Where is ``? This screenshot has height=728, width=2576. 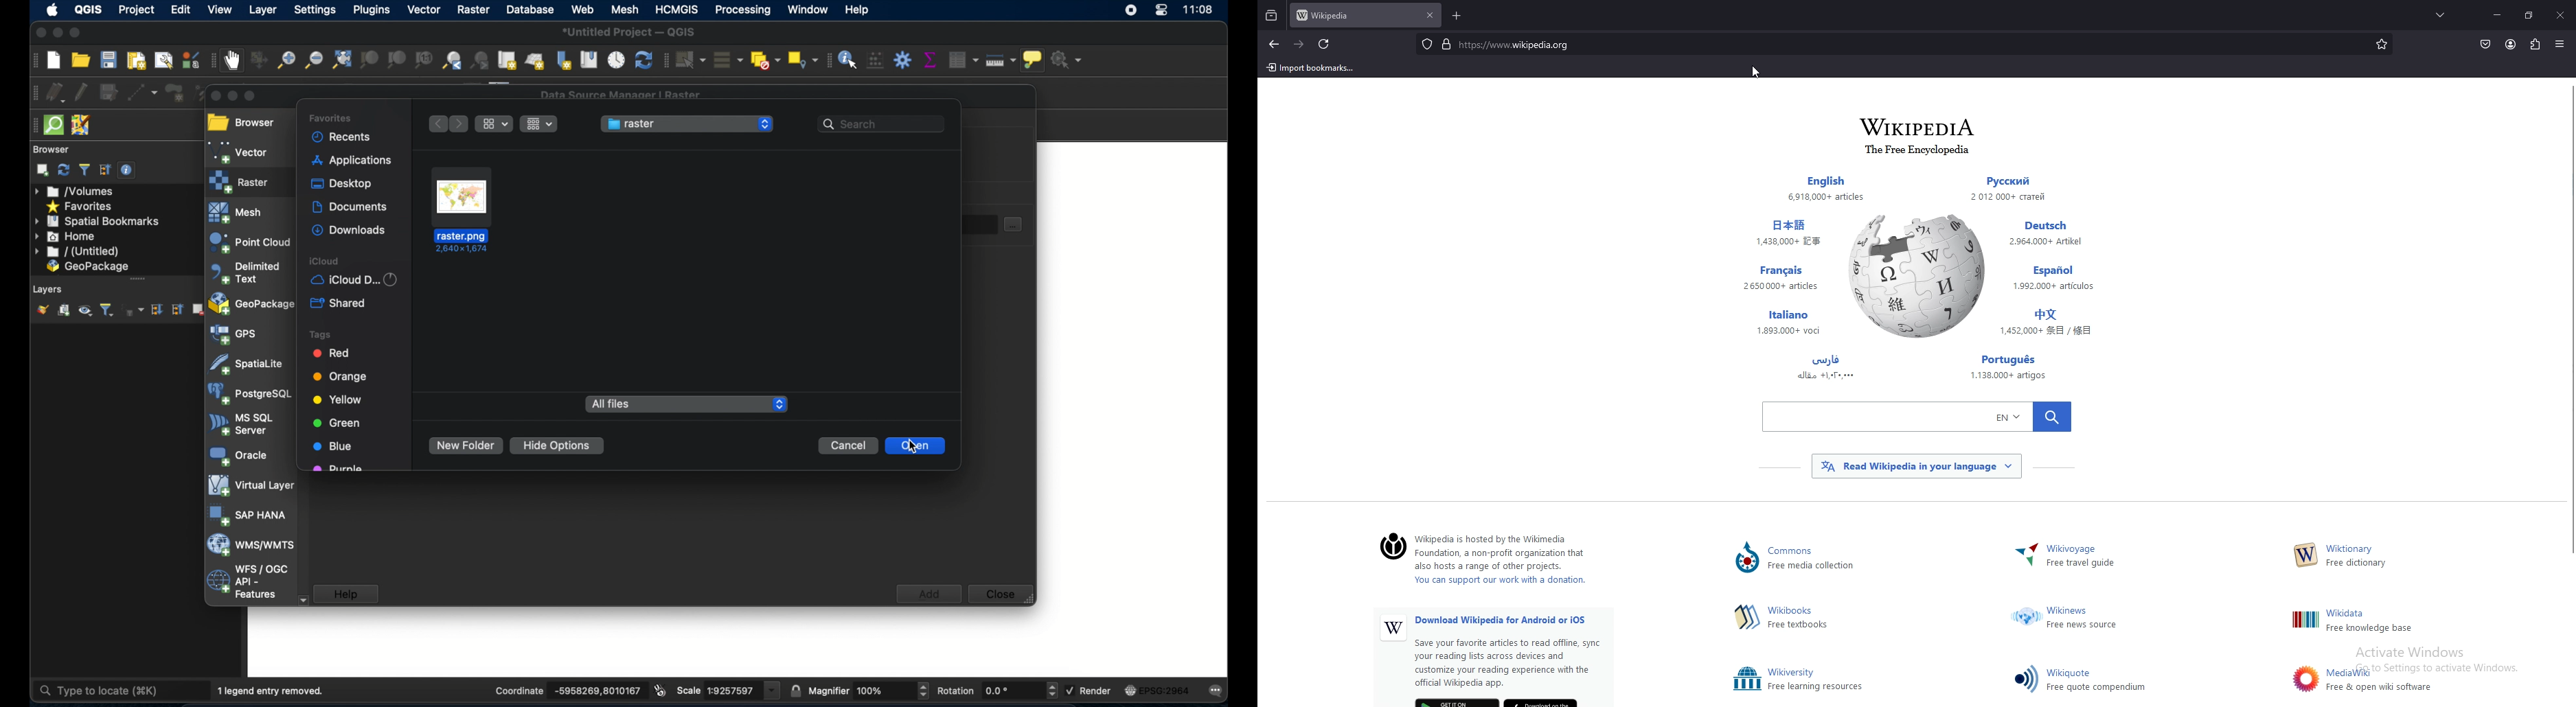
 is located at coordinates (1823, 188).